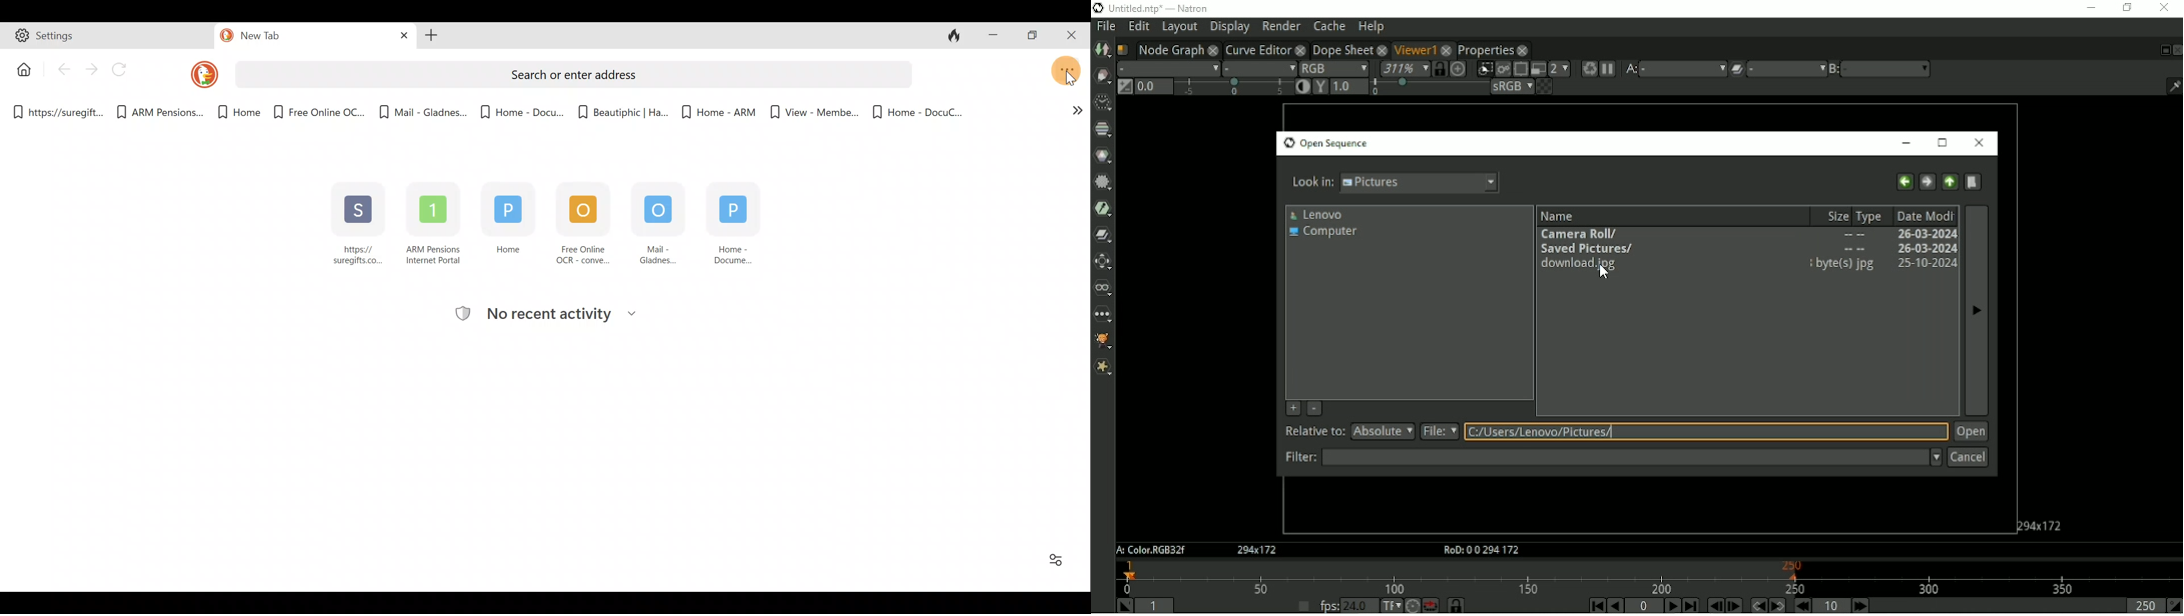 The image size is (2184, 616). Describe the element at coordinates (1439, 432) in the screenshot. I see `file:` at that location.